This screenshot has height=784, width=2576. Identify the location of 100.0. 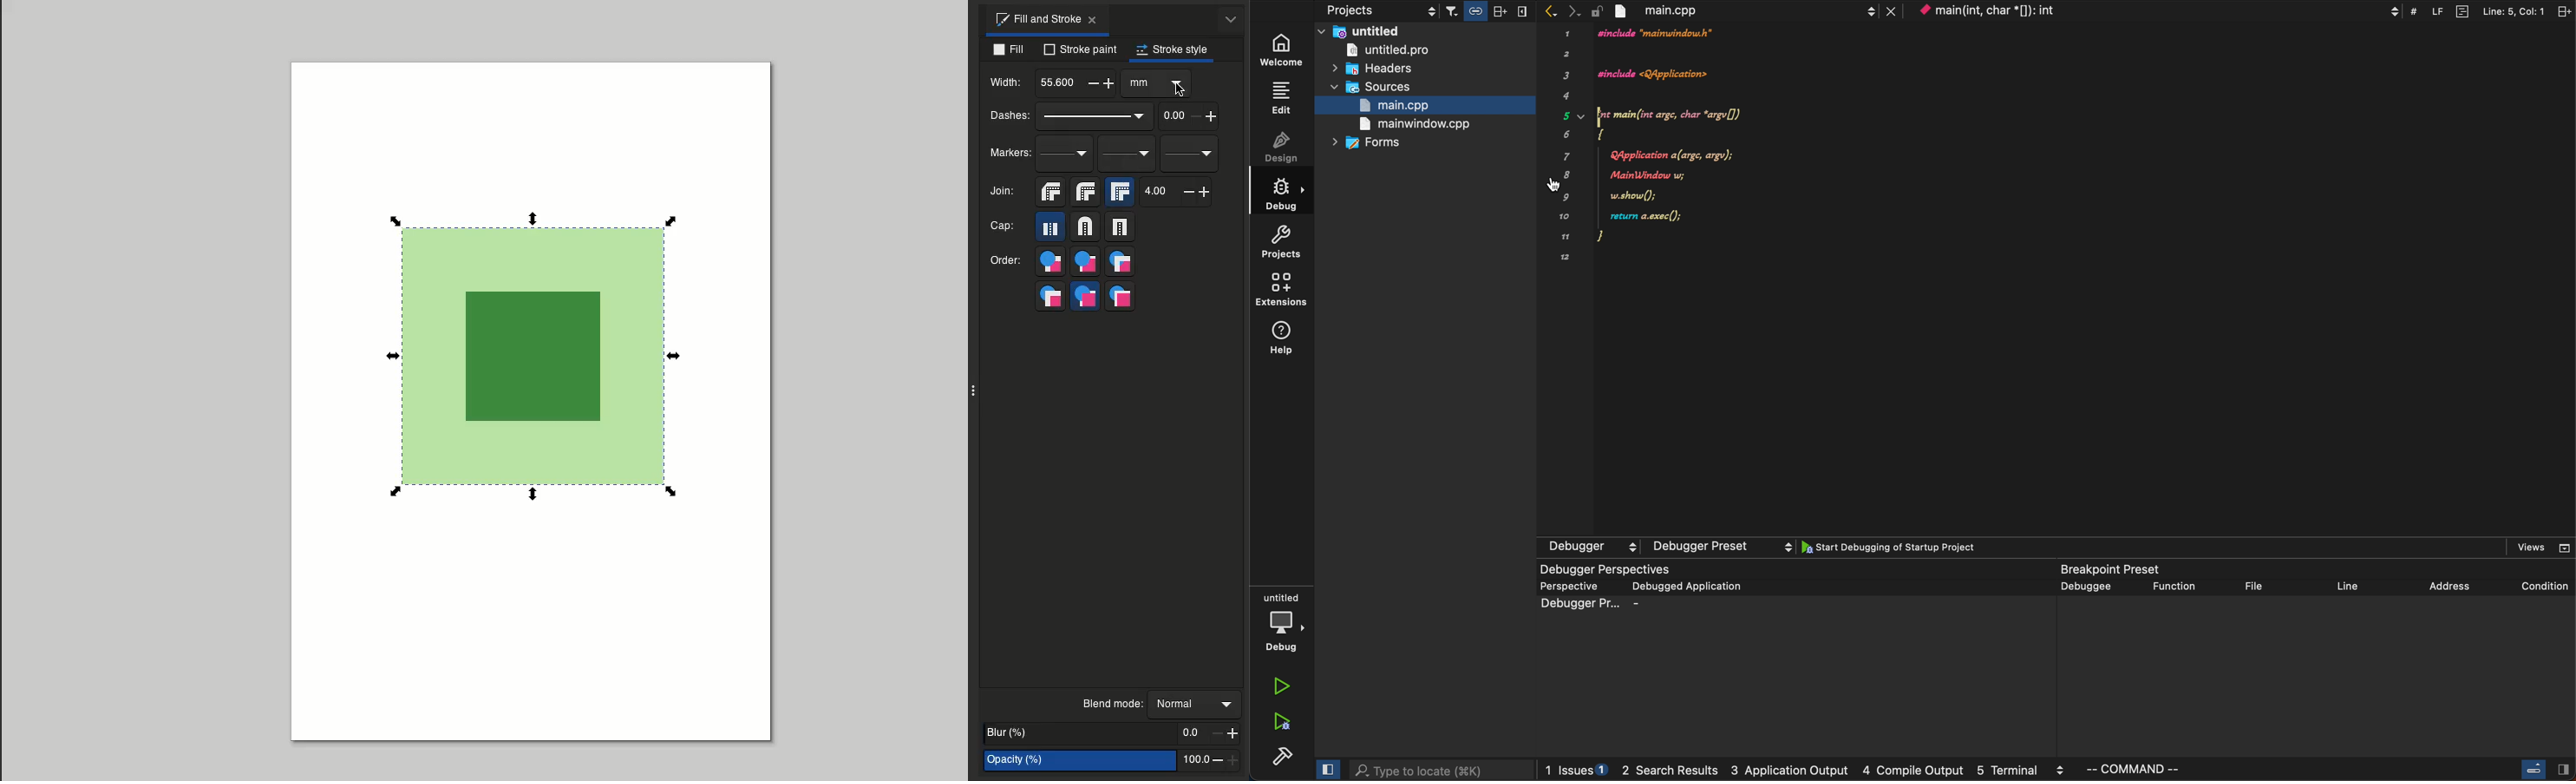
(1209, 758).